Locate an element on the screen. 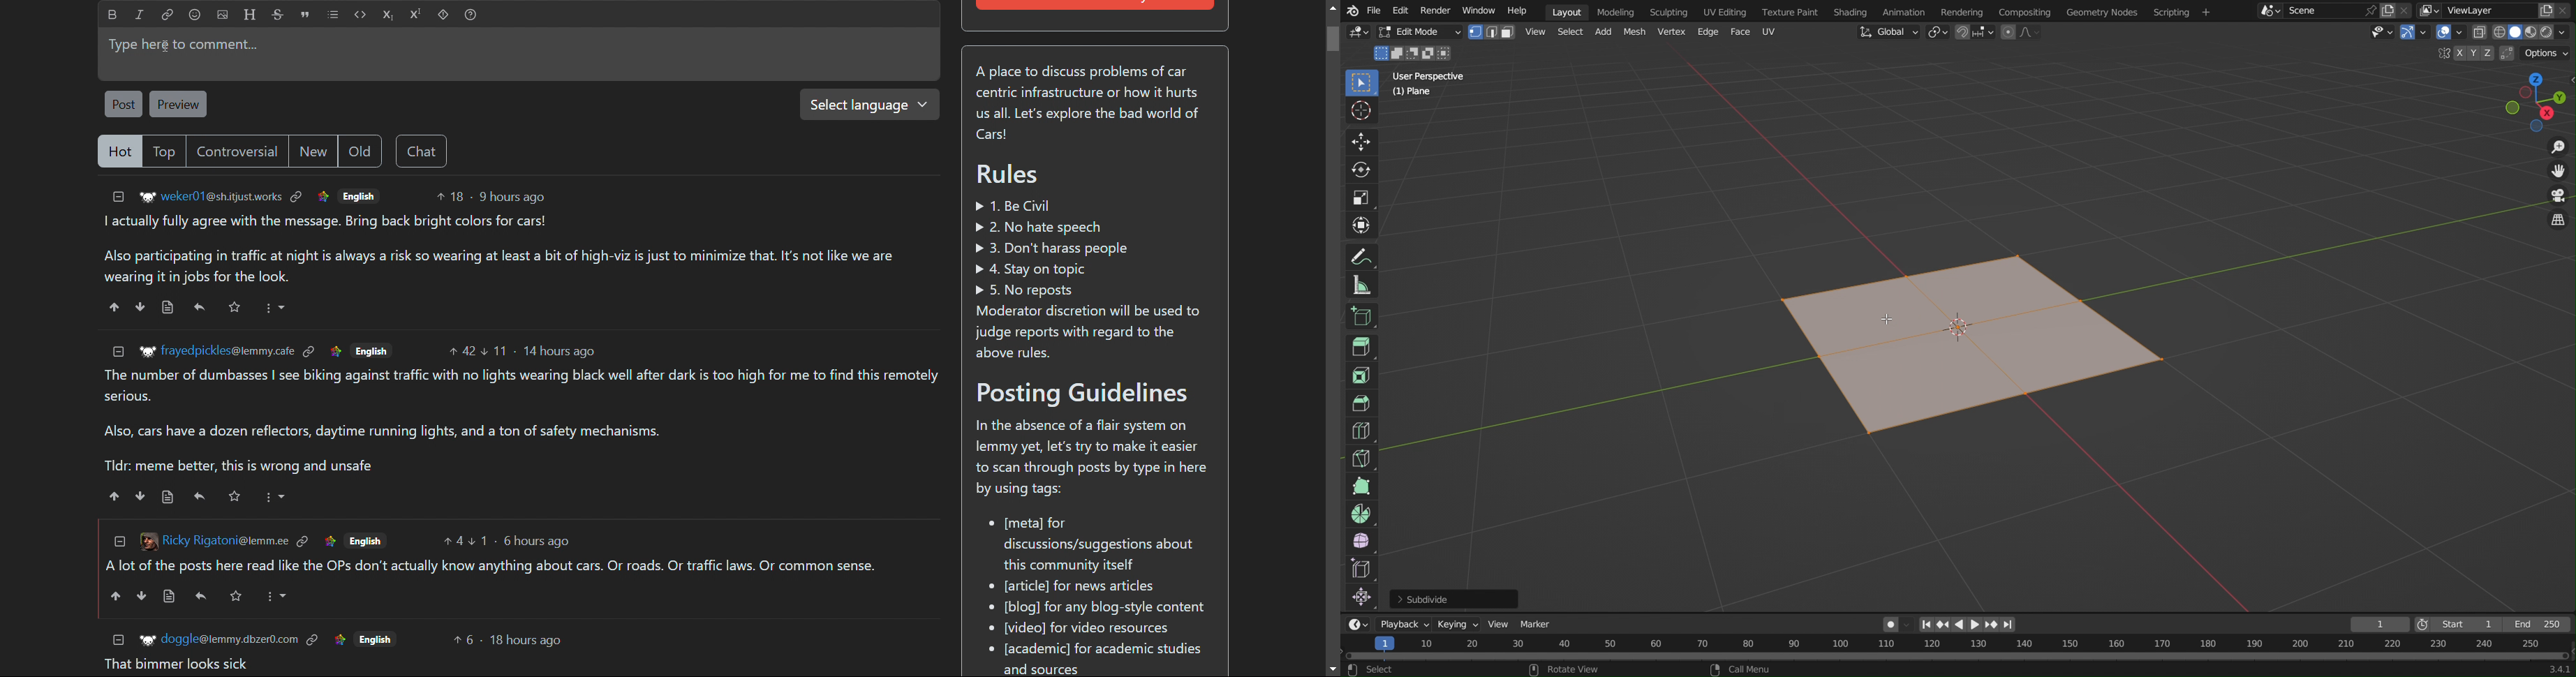  strikethrough is located at coordinates (278, 15).